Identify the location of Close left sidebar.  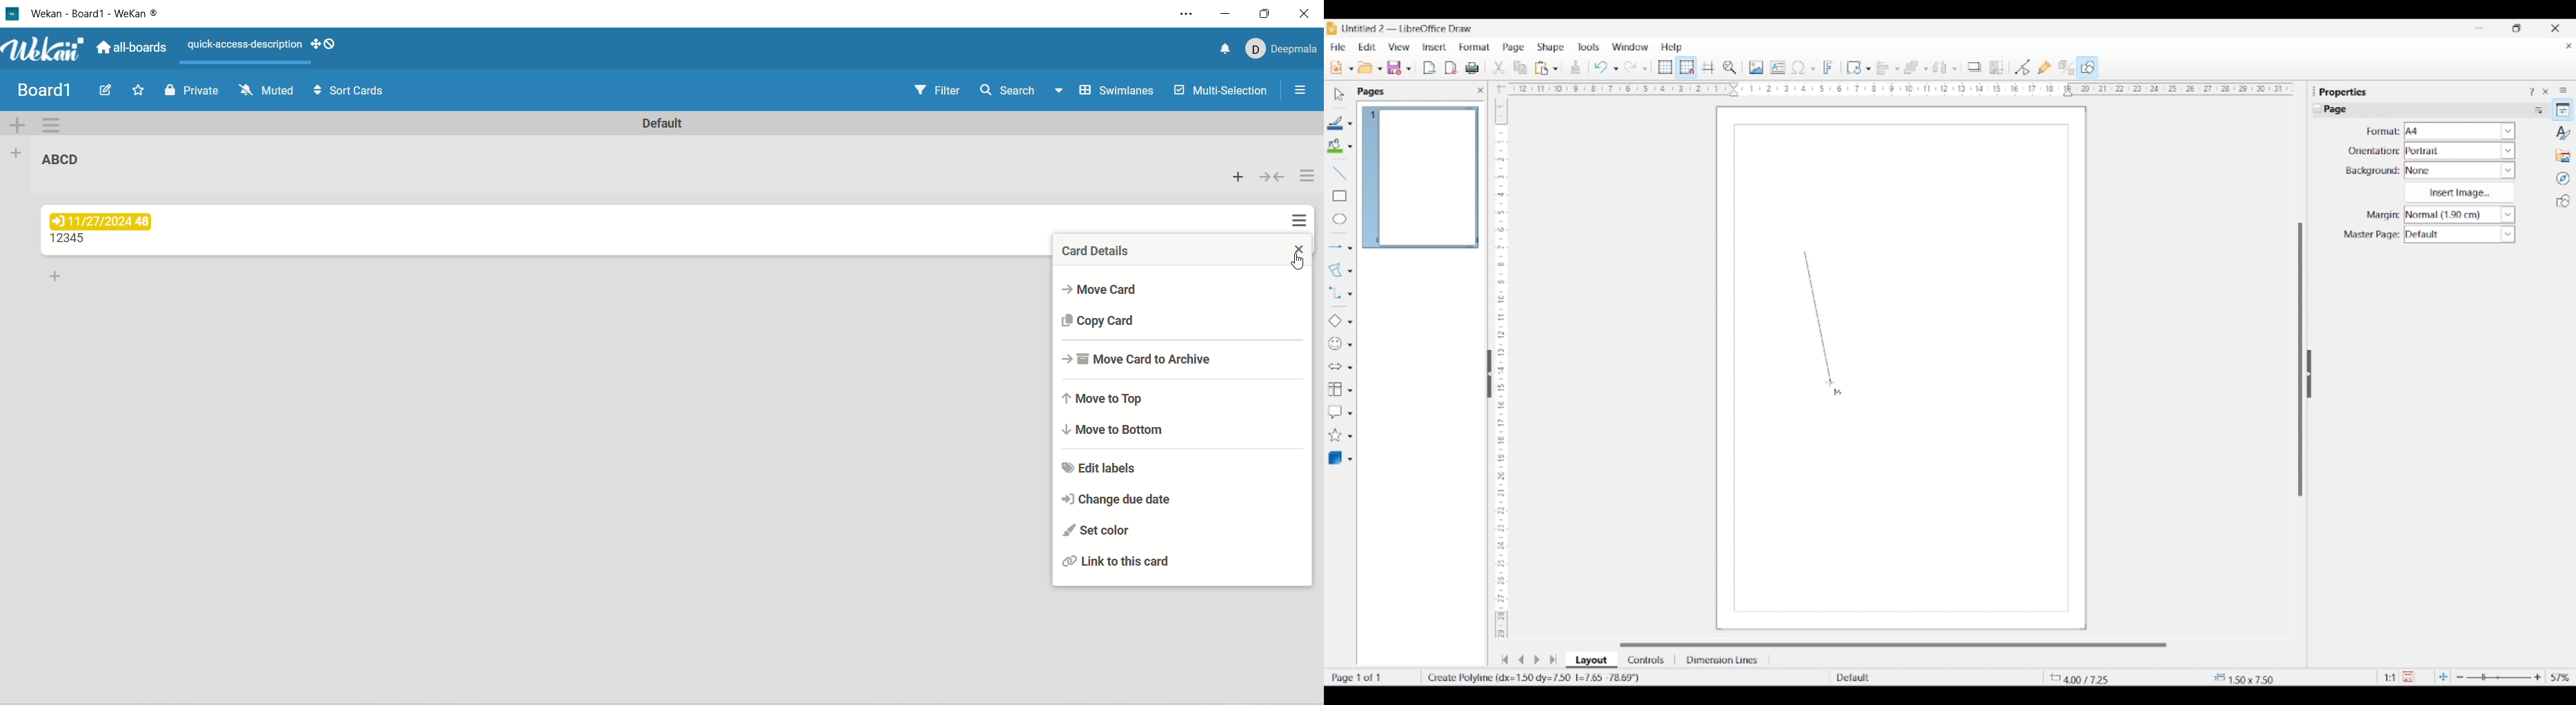
(1480, 90).